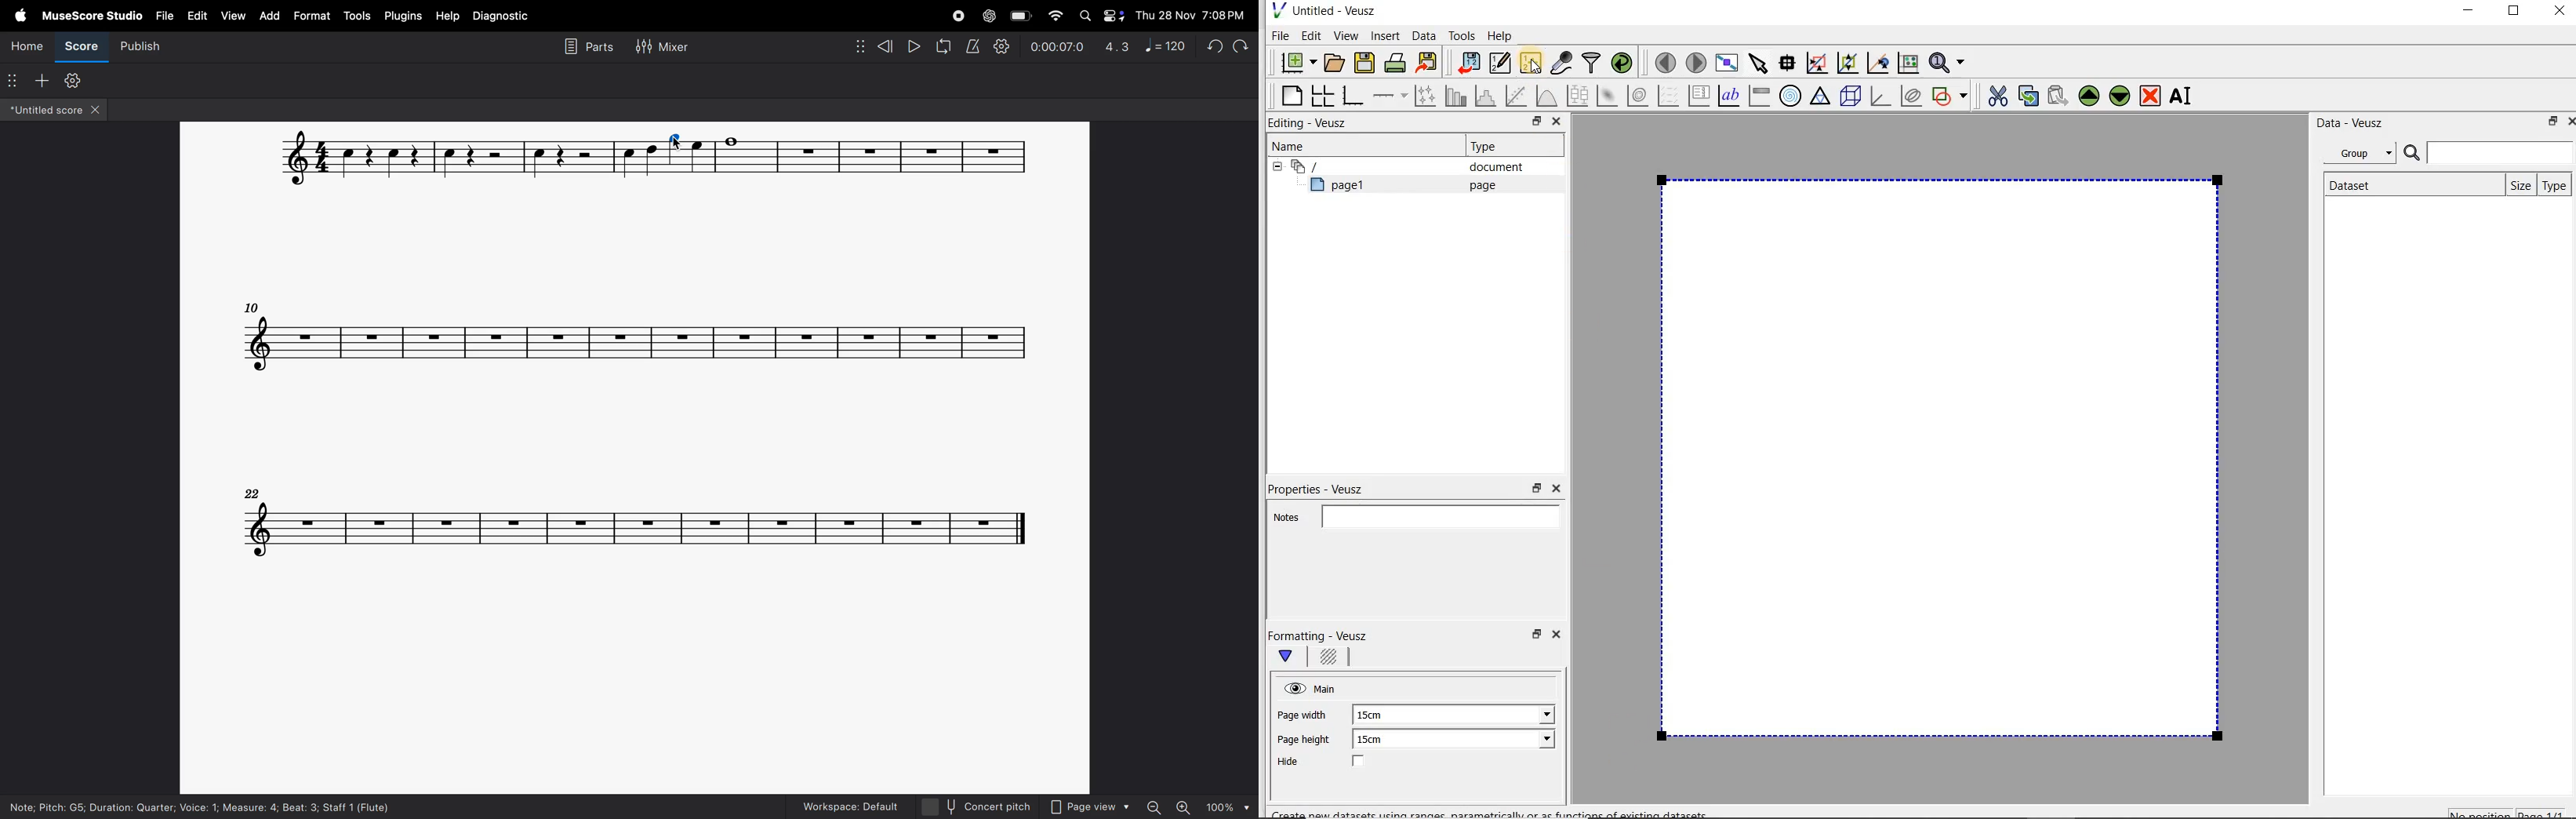 The image size is (2576, 840). Describe the element at coordinates (1669, 94) in the screenshot. I see `plot a vector field` at that location.